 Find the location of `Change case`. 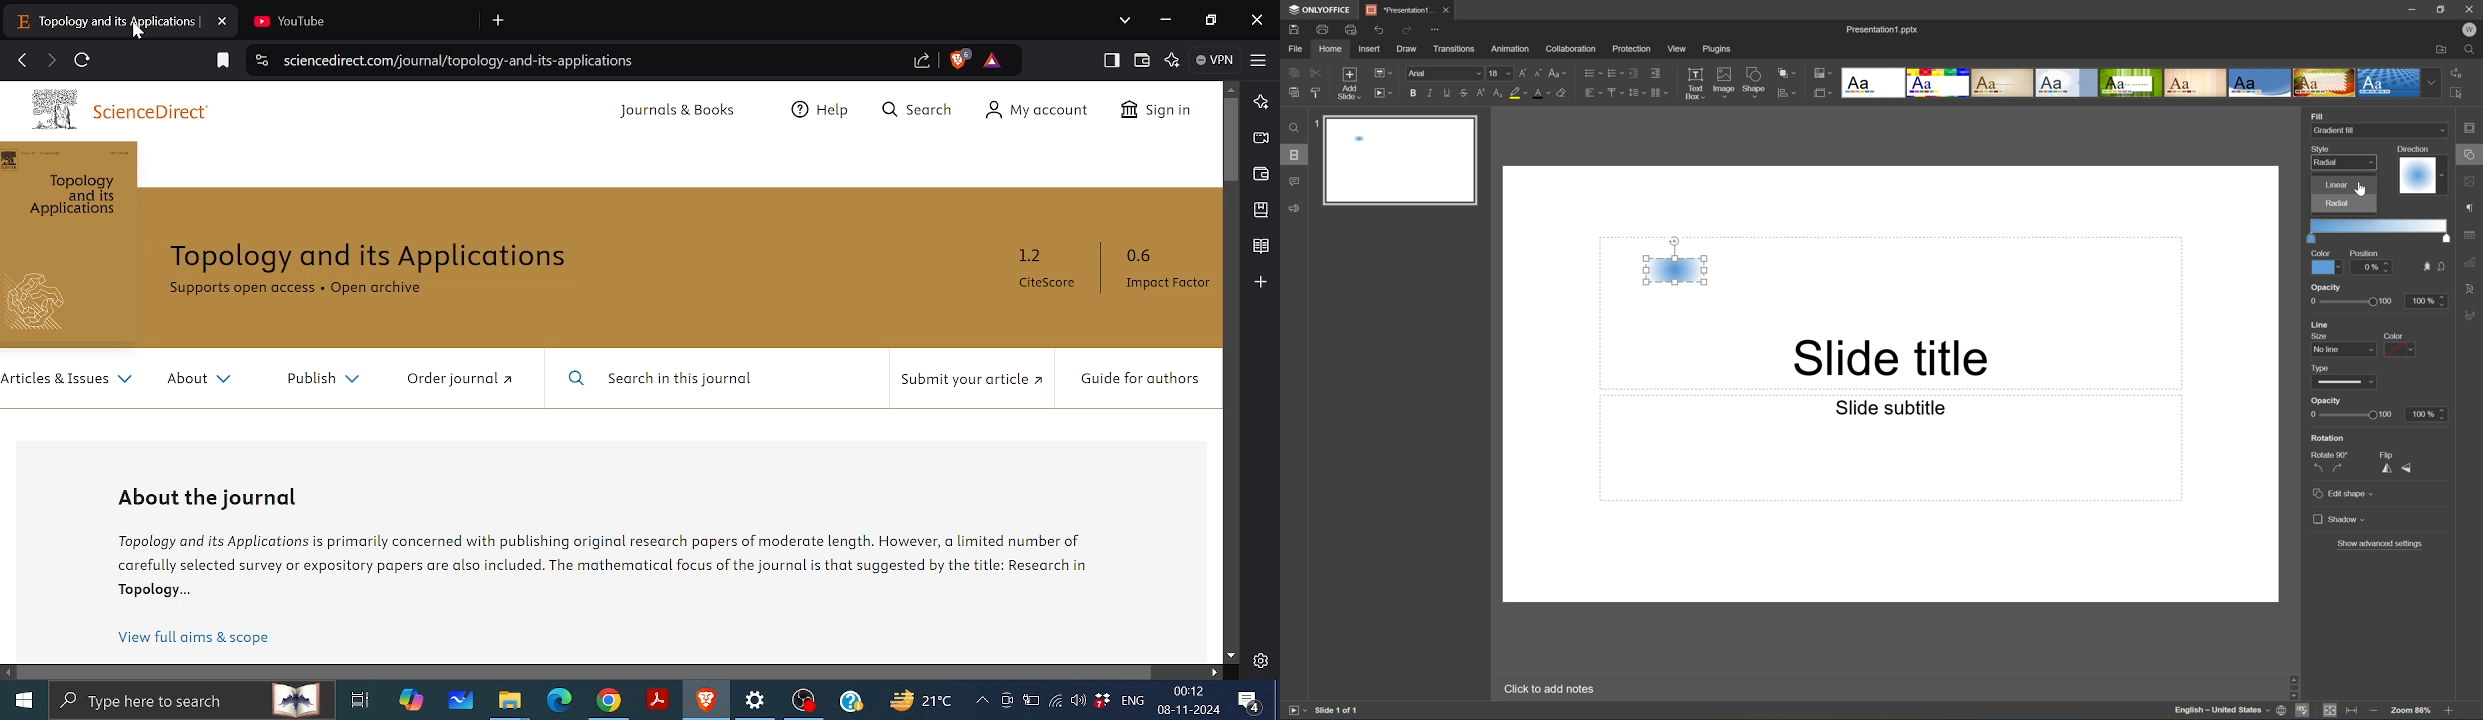

Change case is located at coordinates (1558, 70).